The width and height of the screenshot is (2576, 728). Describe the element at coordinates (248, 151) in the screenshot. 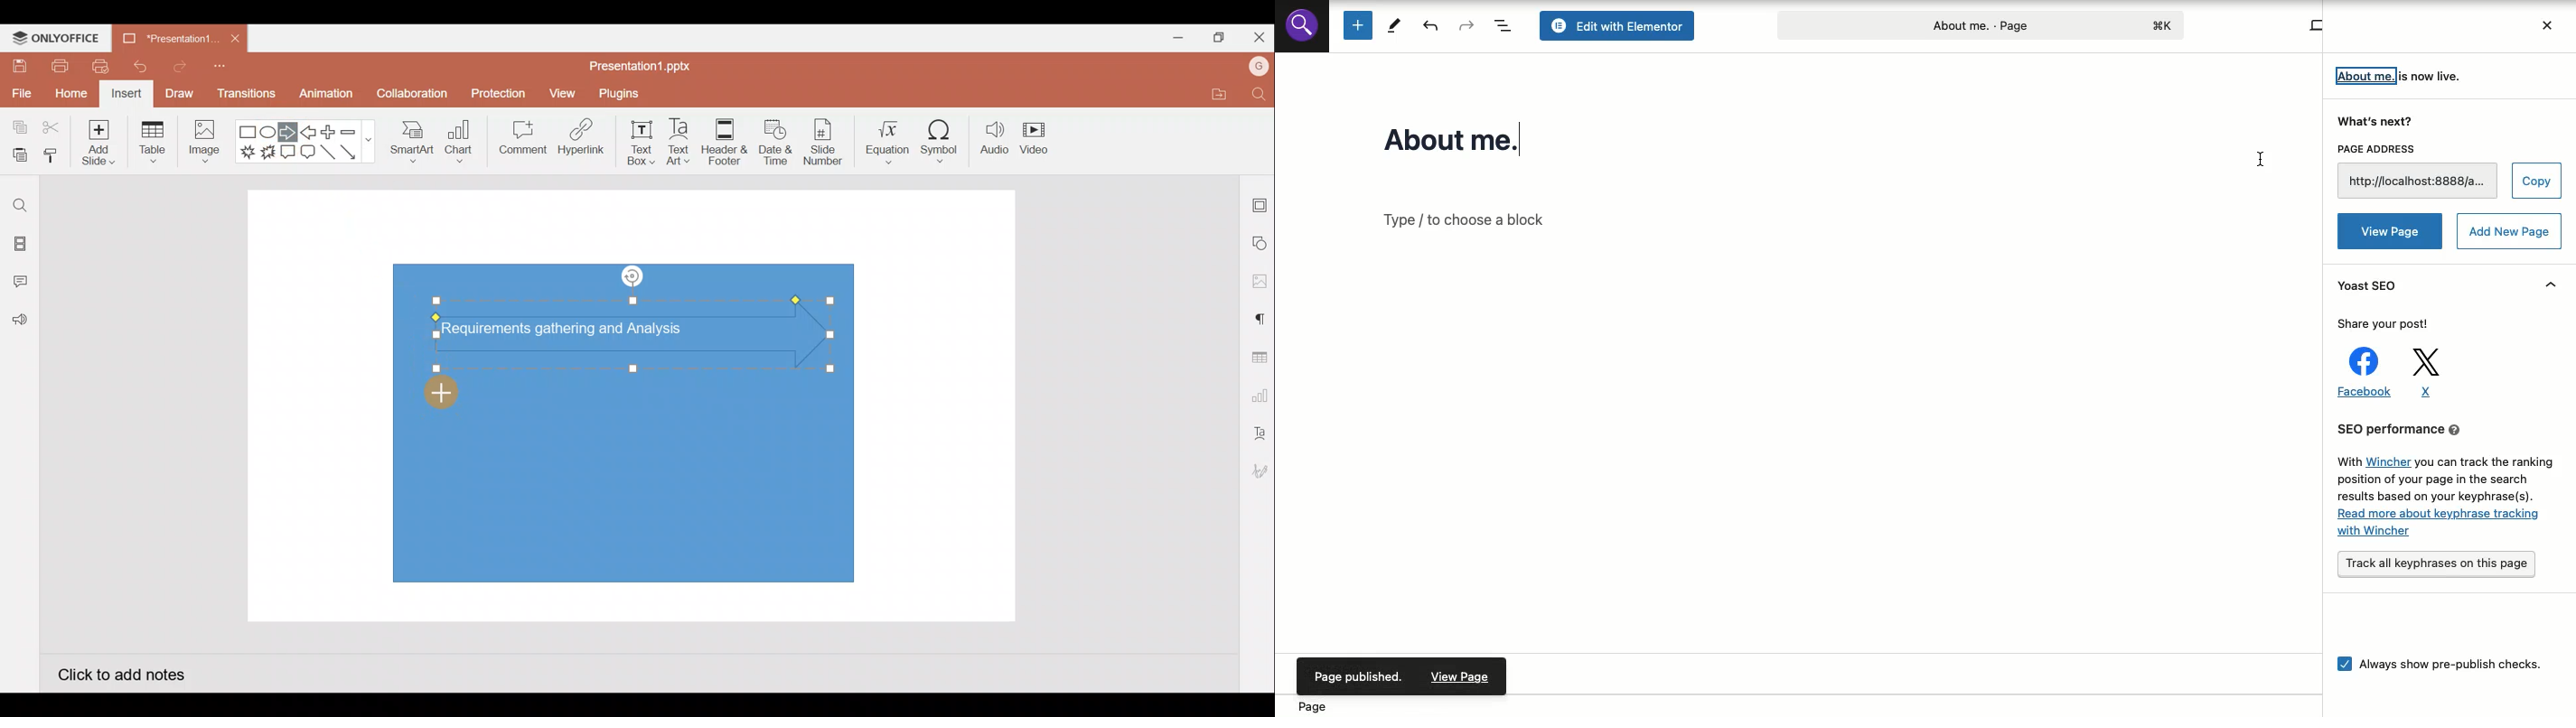

I see `Explosion 1` at that location.